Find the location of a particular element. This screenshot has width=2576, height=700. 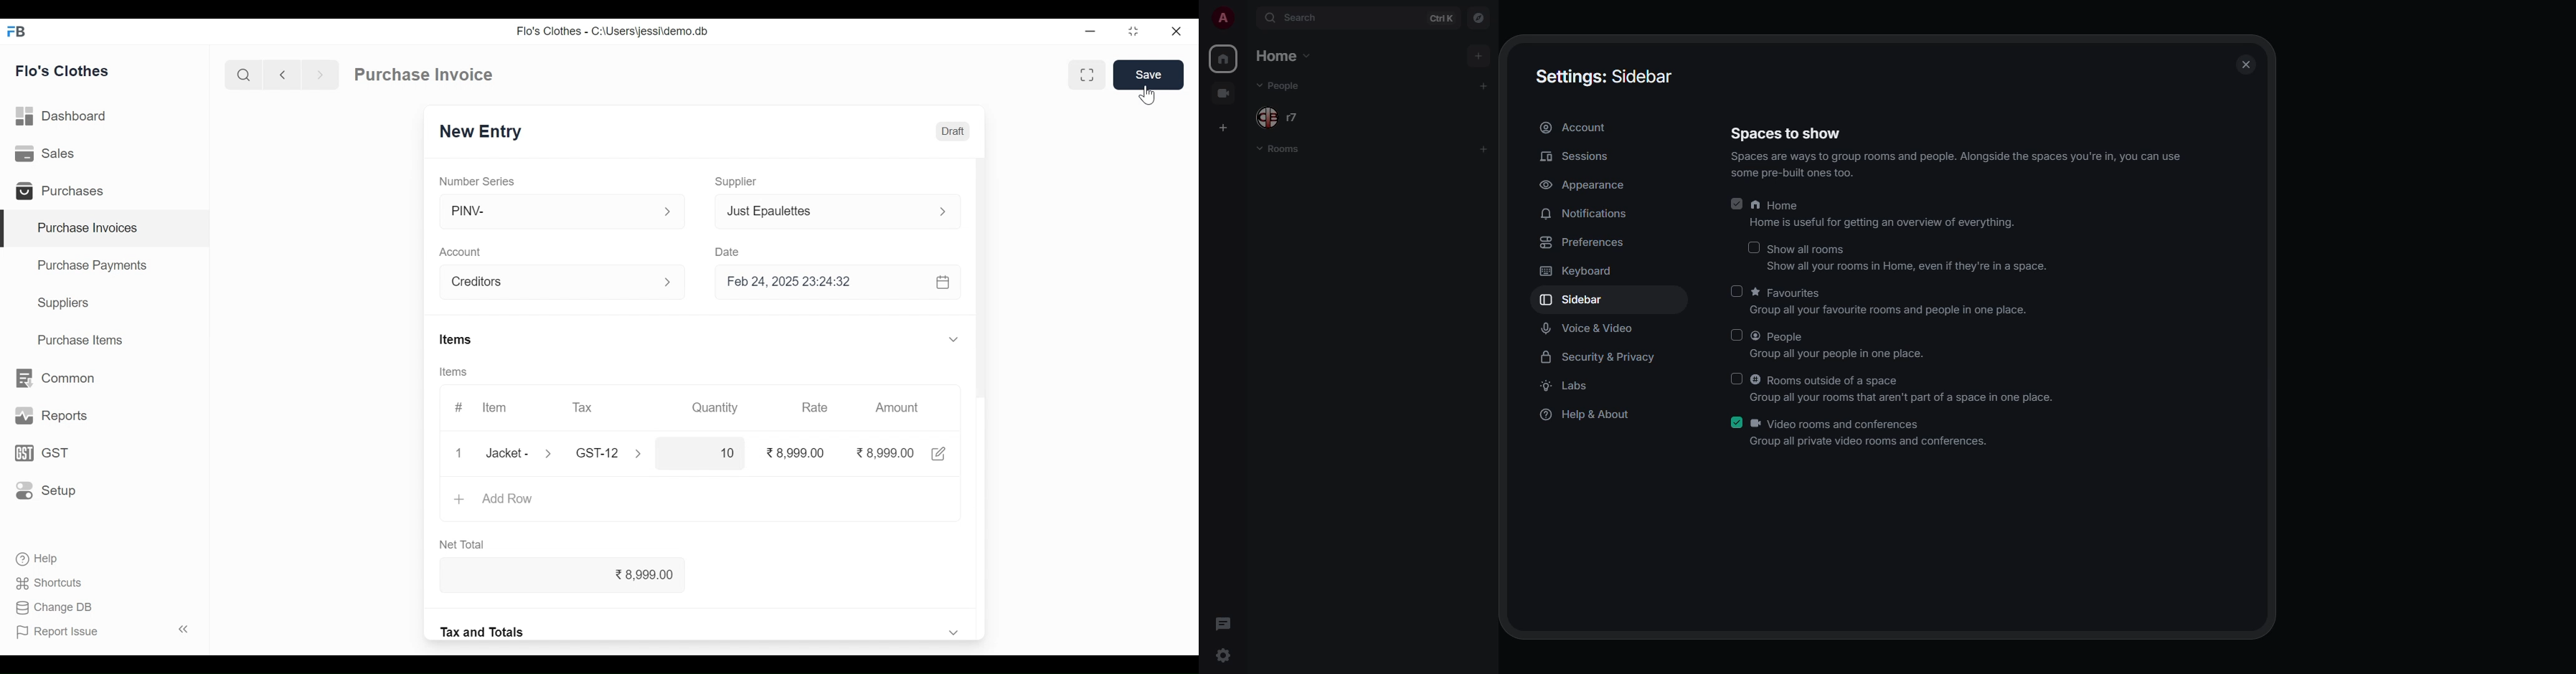

create space is located at coordinates (1223, 130).